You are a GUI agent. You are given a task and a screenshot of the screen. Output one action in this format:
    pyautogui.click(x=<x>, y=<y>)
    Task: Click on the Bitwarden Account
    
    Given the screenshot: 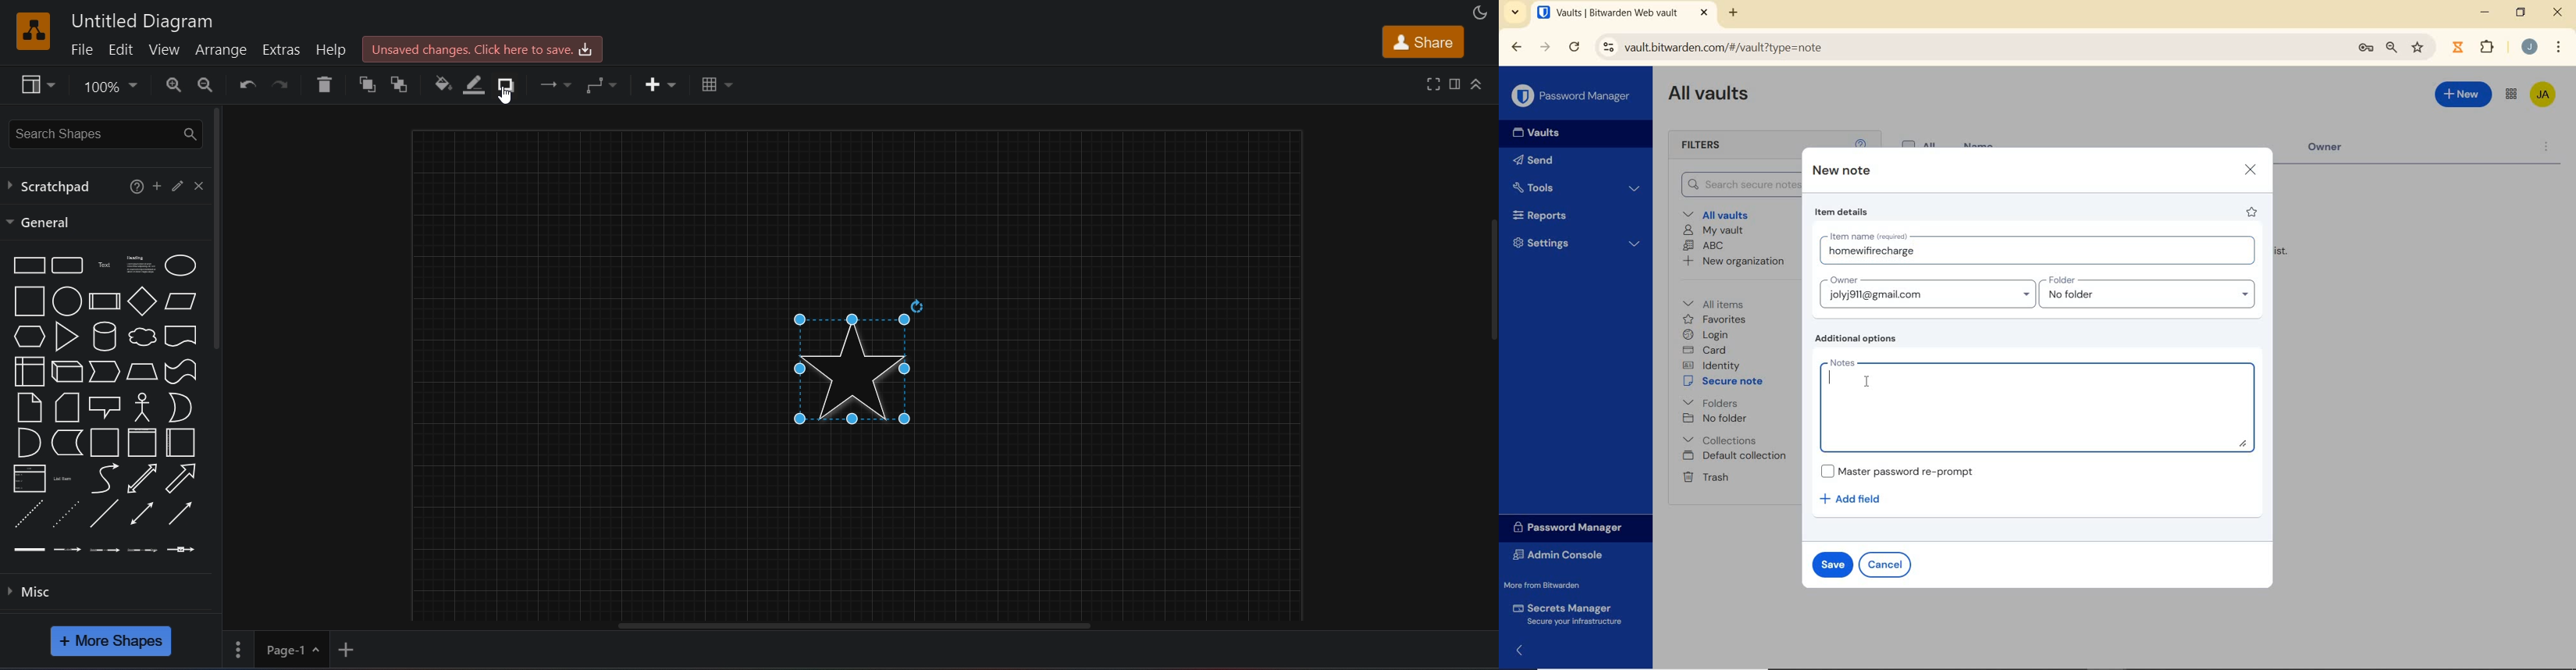 What is the action you would take?
    pyautogui.click(x=2544, y=96)
    